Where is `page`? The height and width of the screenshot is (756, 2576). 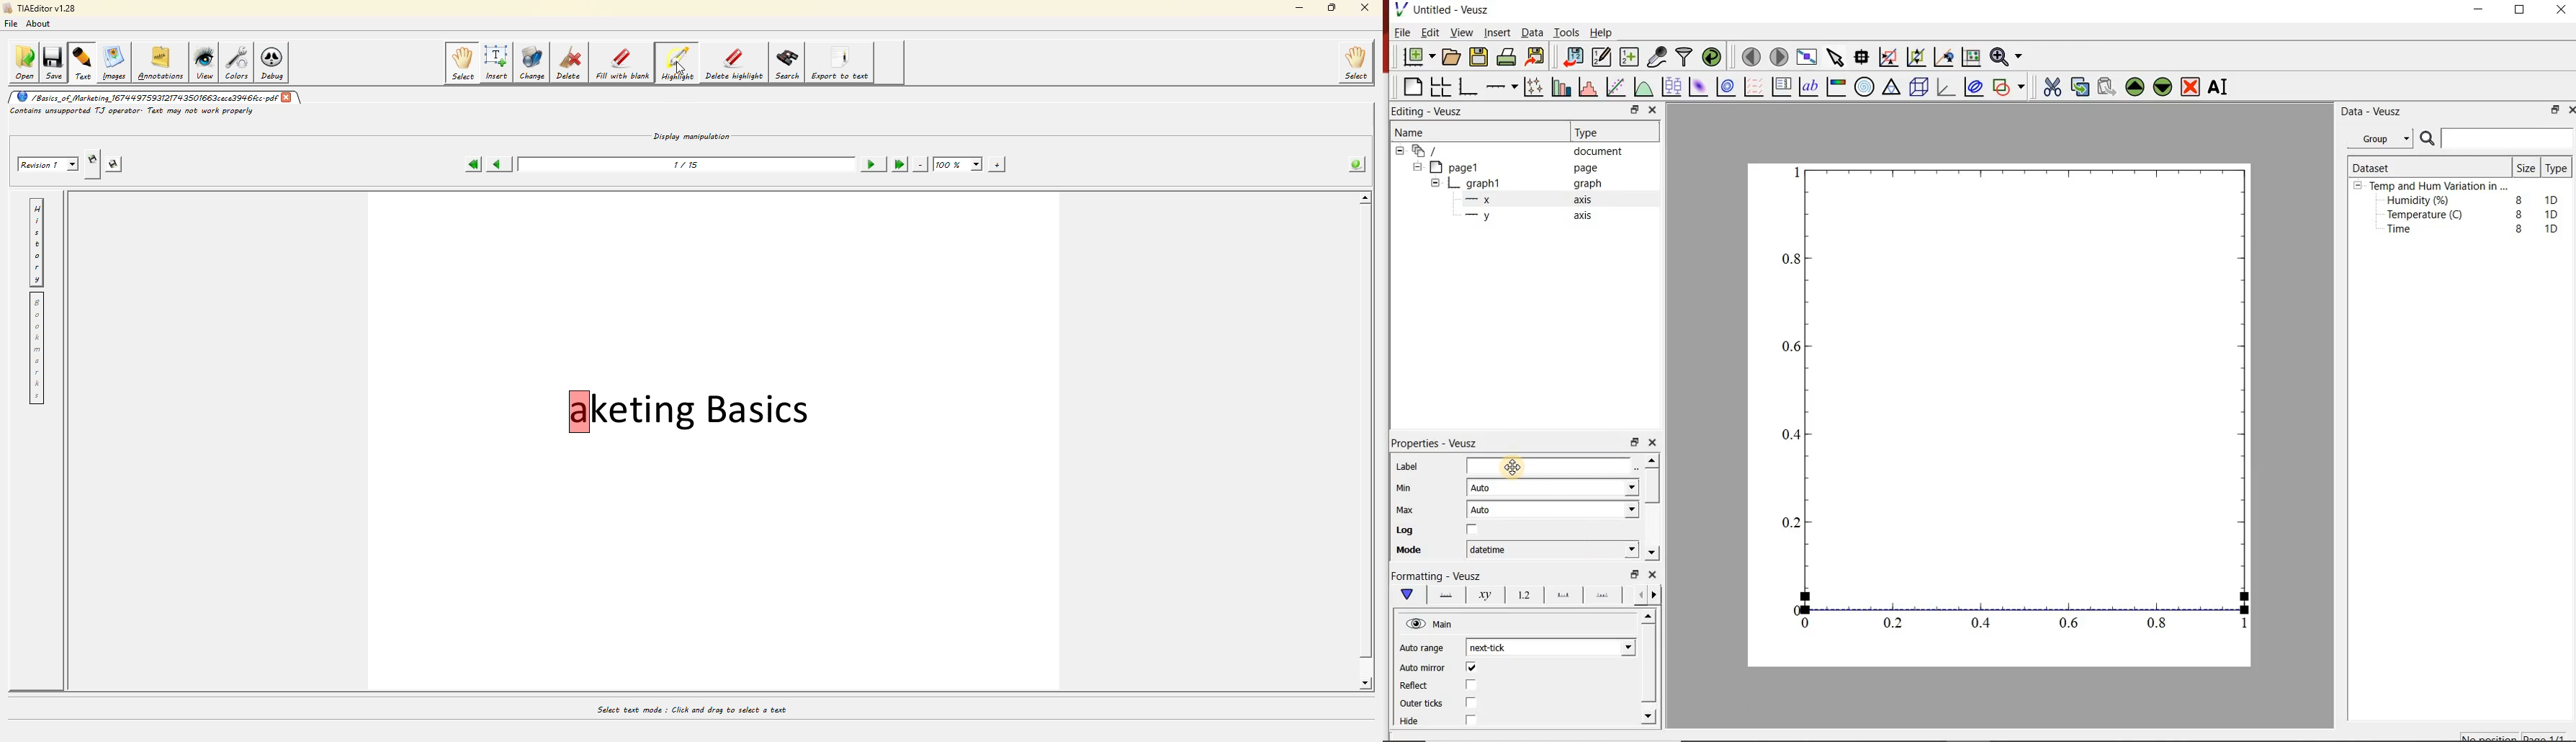 page is located at coordinates (1589, 168).